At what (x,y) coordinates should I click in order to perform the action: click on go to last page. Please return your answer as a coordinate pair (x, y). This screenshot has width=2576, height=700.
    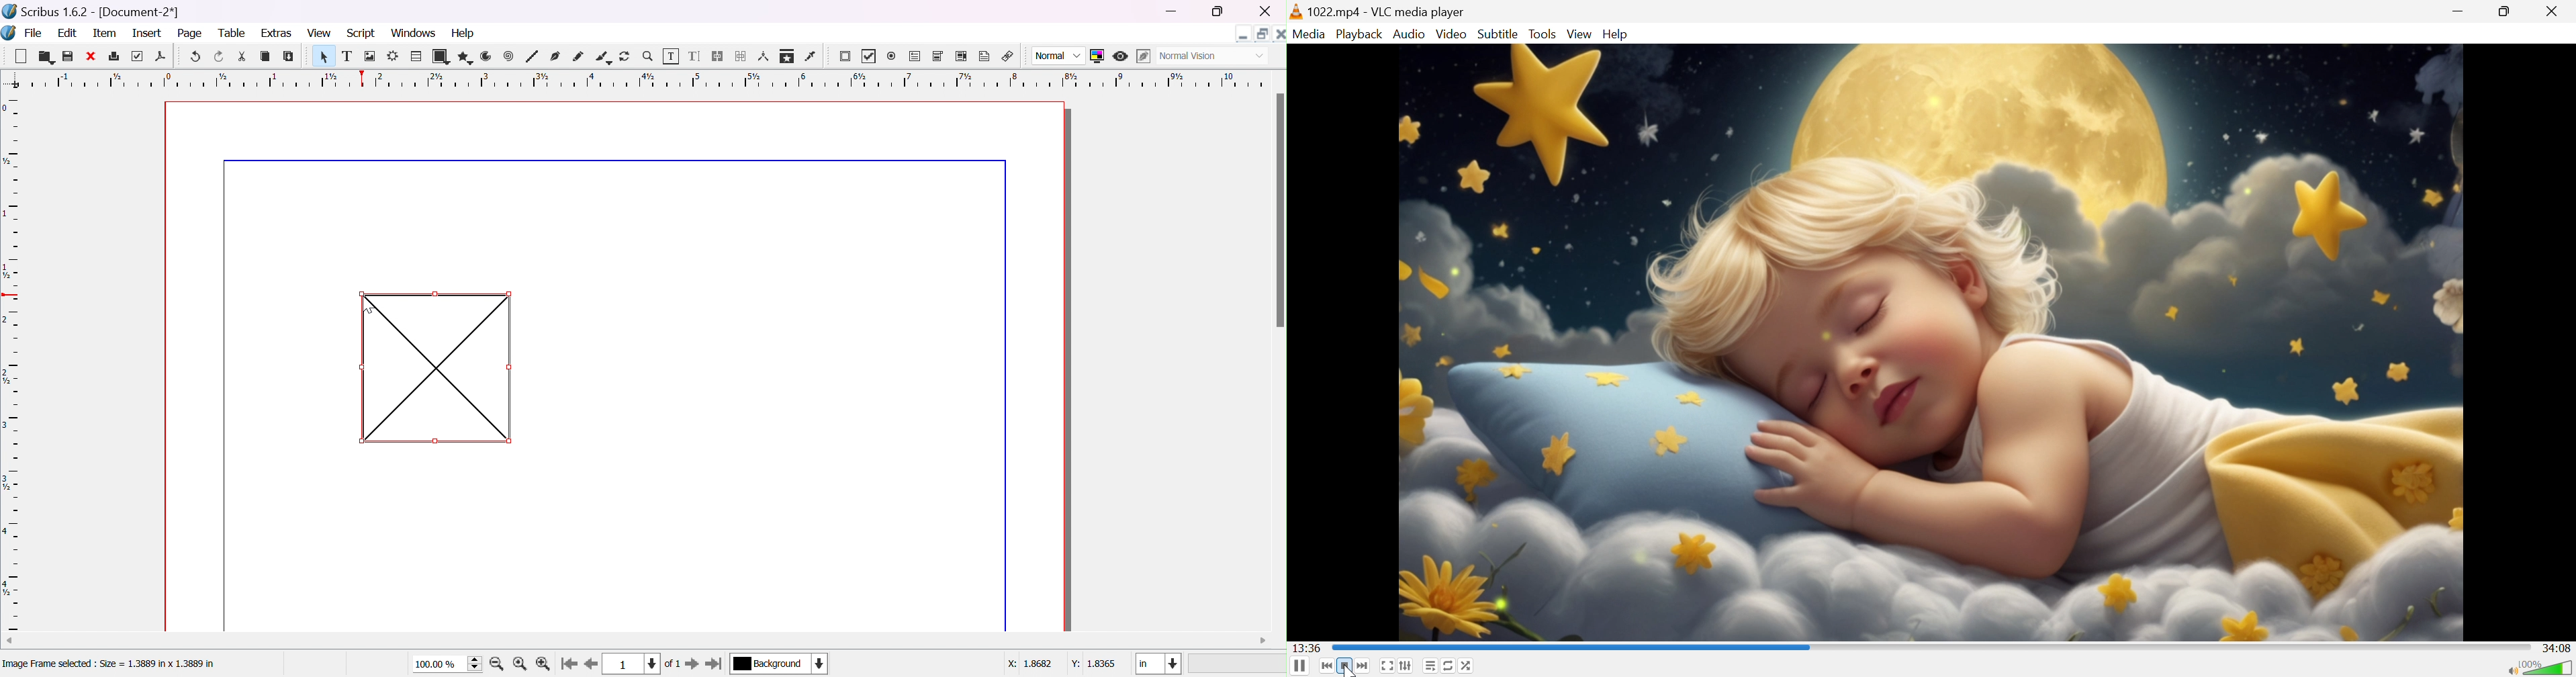
    Looking at the image, I should click on (715, 664).